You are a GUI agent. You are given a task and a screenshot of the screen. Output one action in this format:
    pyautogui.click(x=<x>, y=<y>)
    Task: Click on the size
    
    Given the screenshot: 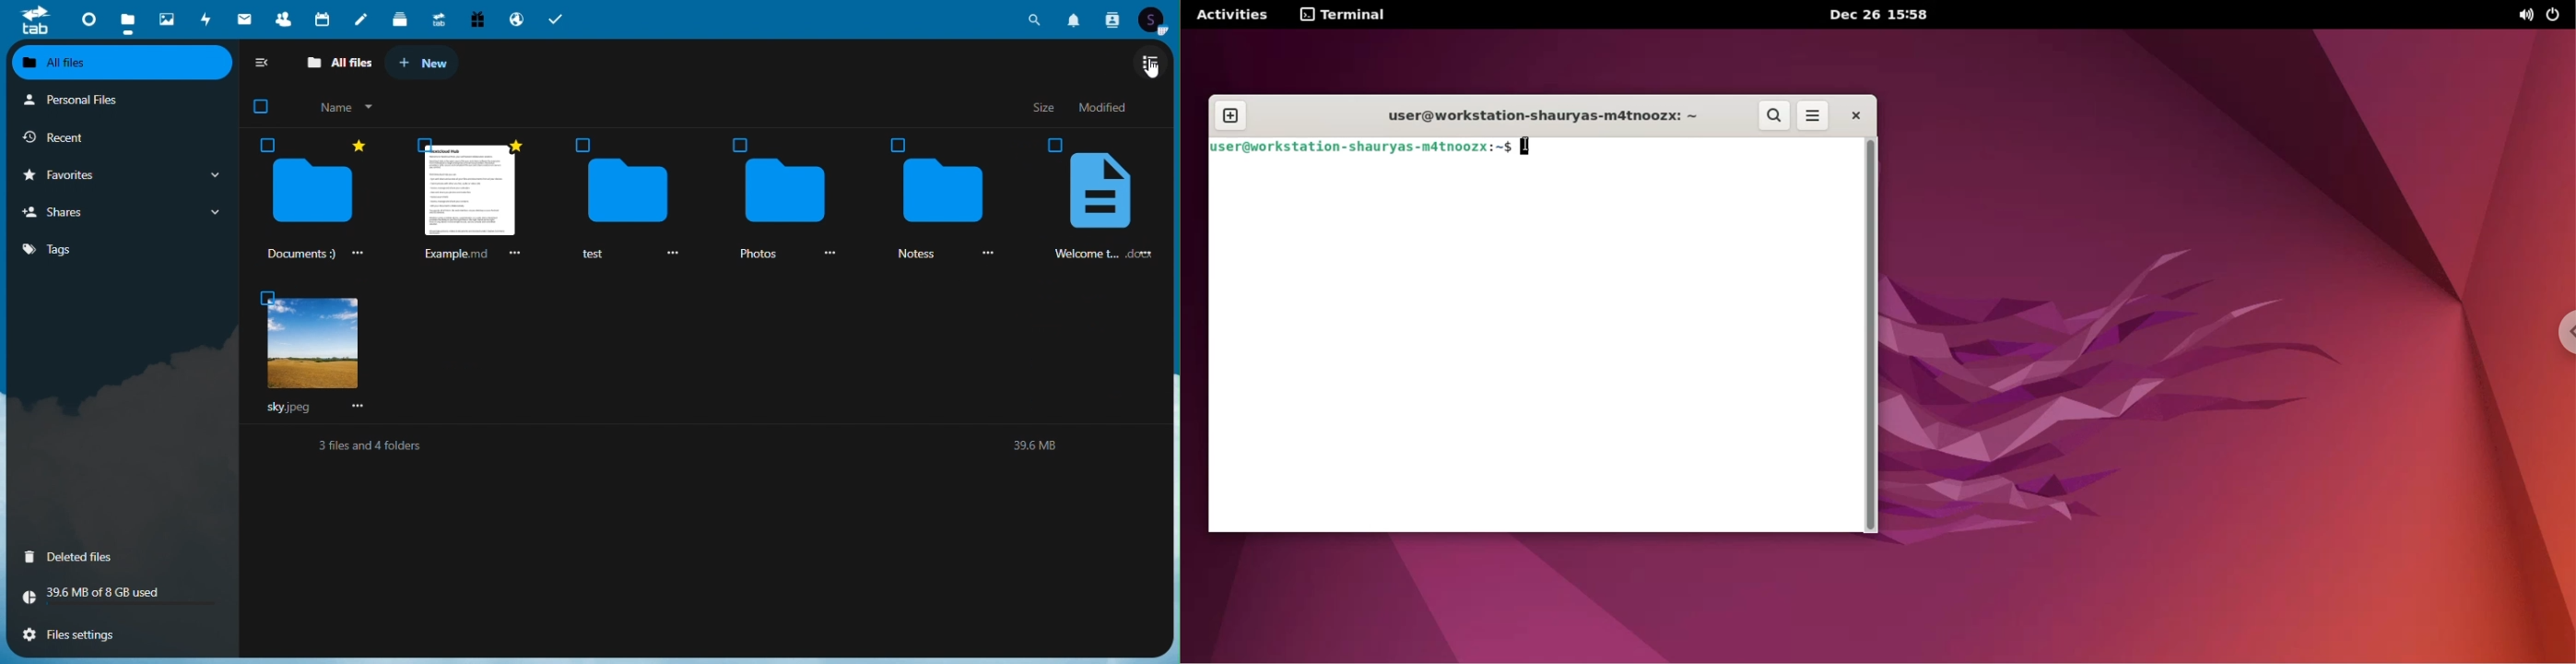 What is the action you would take?
    pyautogui.click(x=1046, y=108)
    